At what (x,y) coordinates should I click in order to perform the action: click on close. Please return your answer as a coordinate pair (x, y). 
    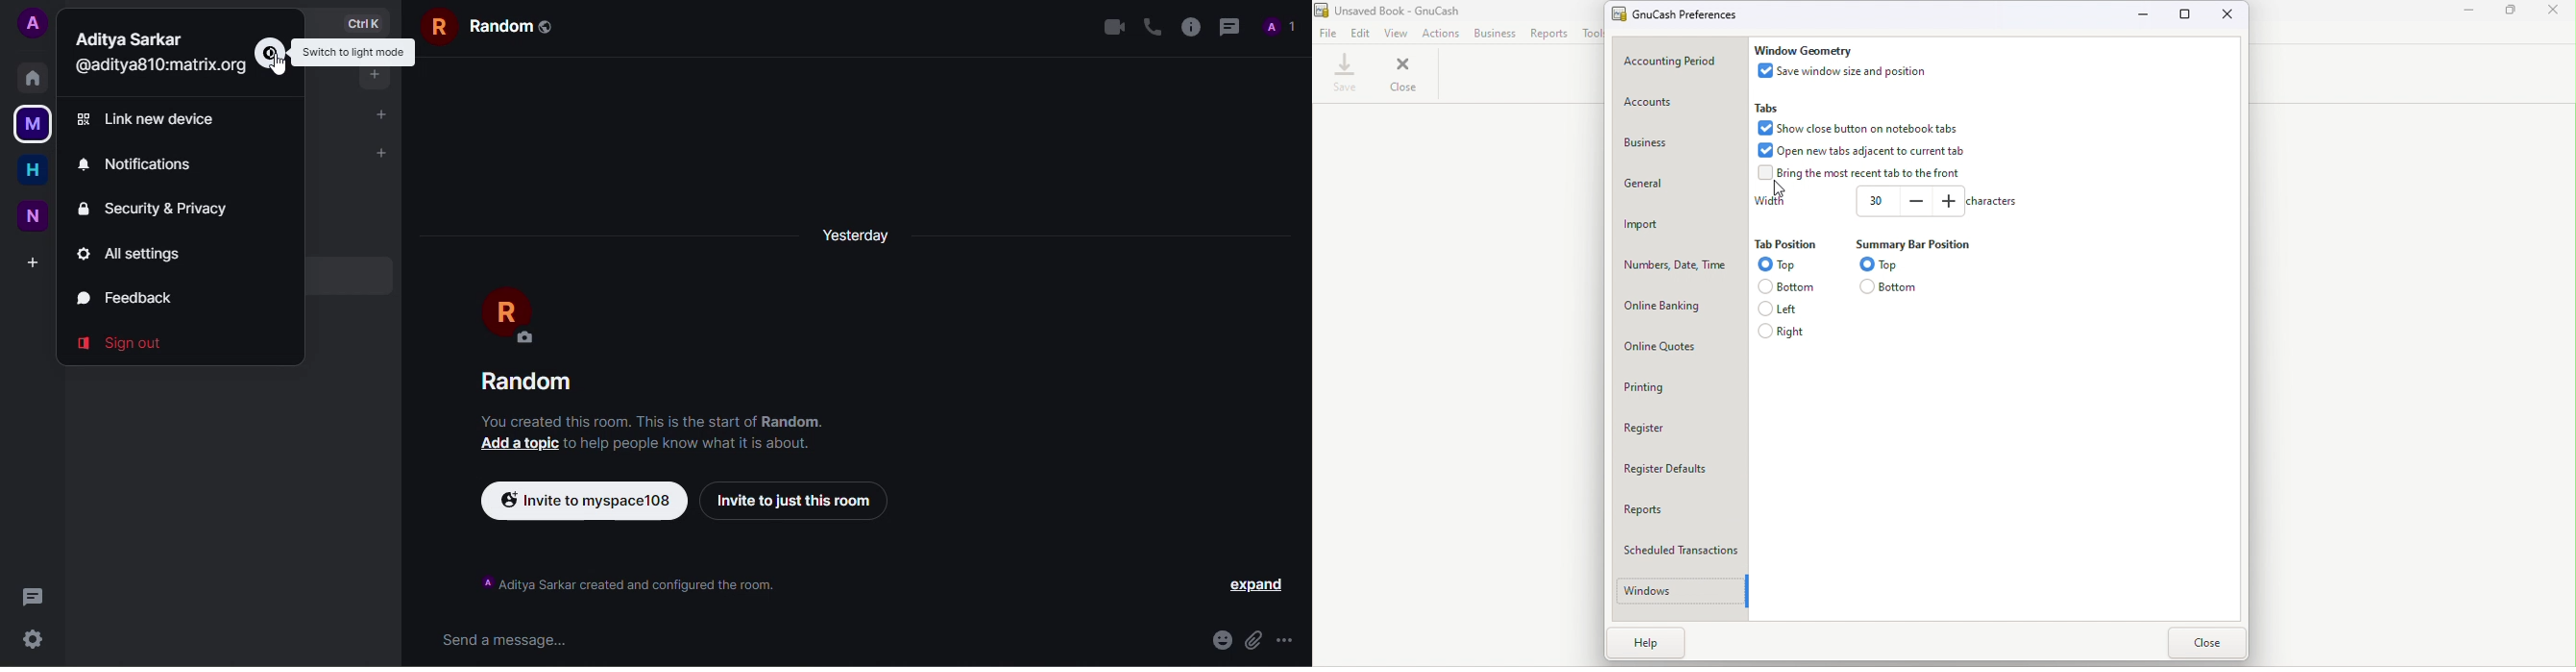
    Looking at the image, I should click on (1406, 72).